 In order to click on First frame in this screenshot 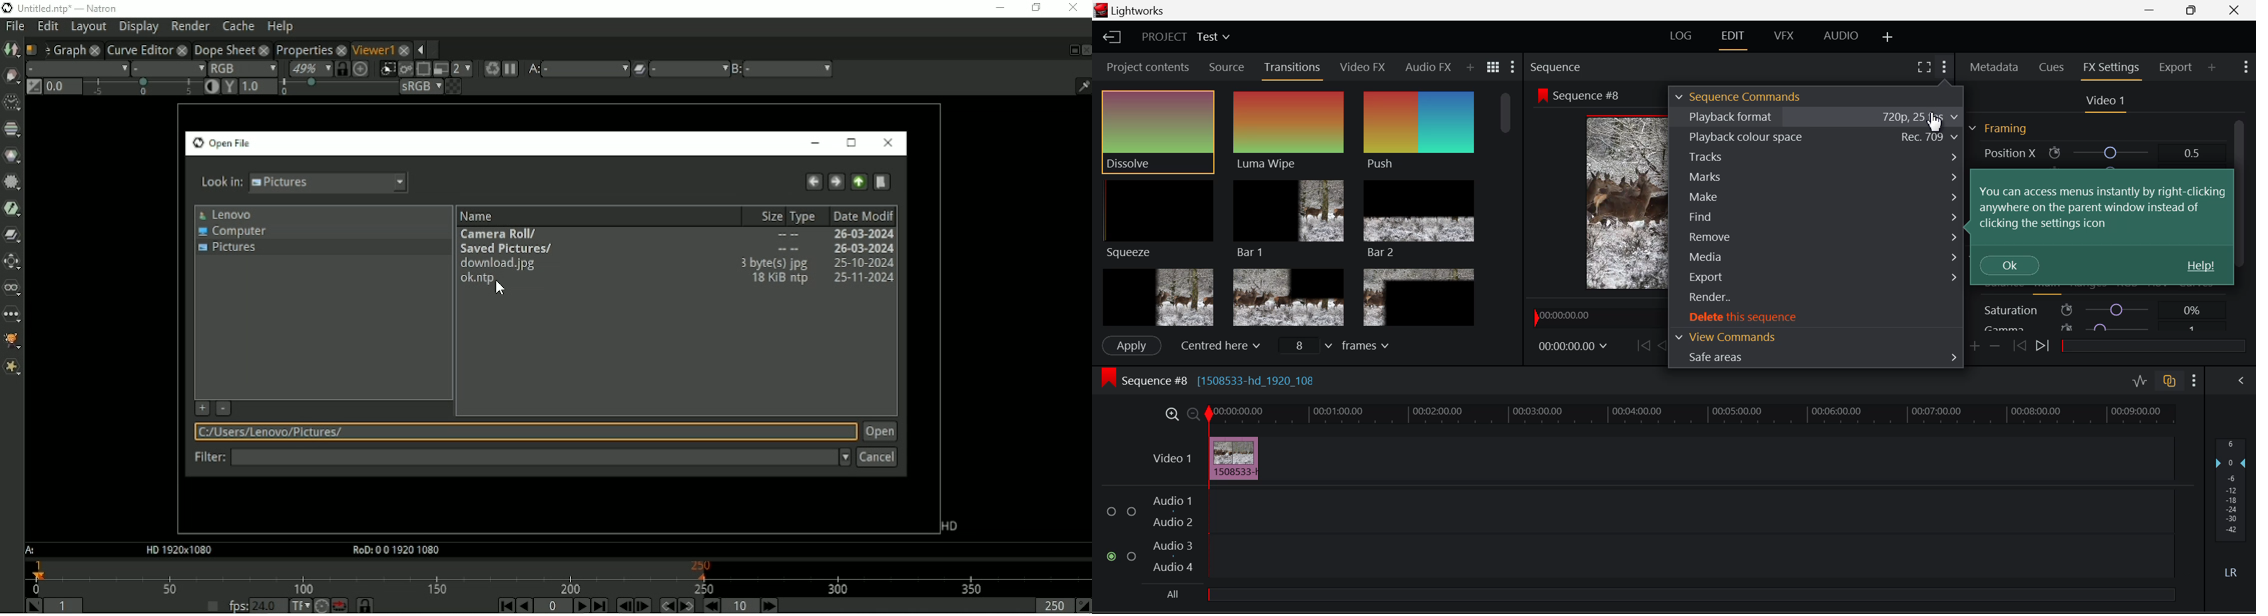, I will do `click(503, 605)`.